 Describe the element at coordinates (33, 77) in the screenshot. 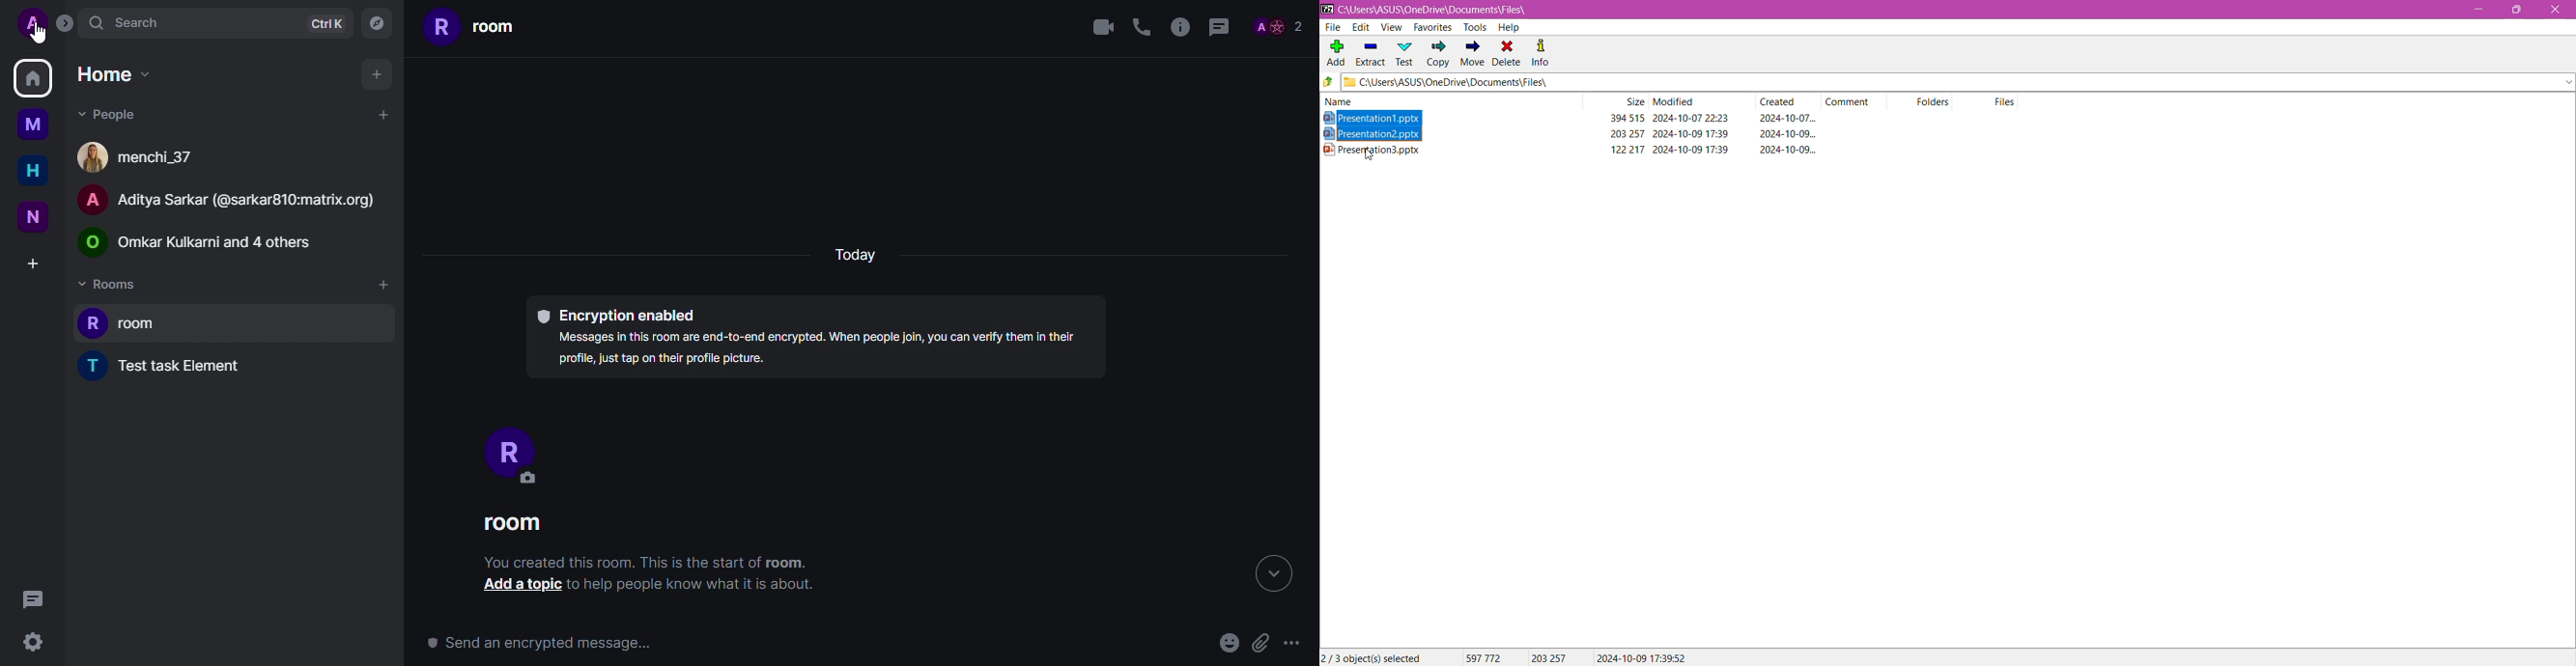

I see `home` at that location.